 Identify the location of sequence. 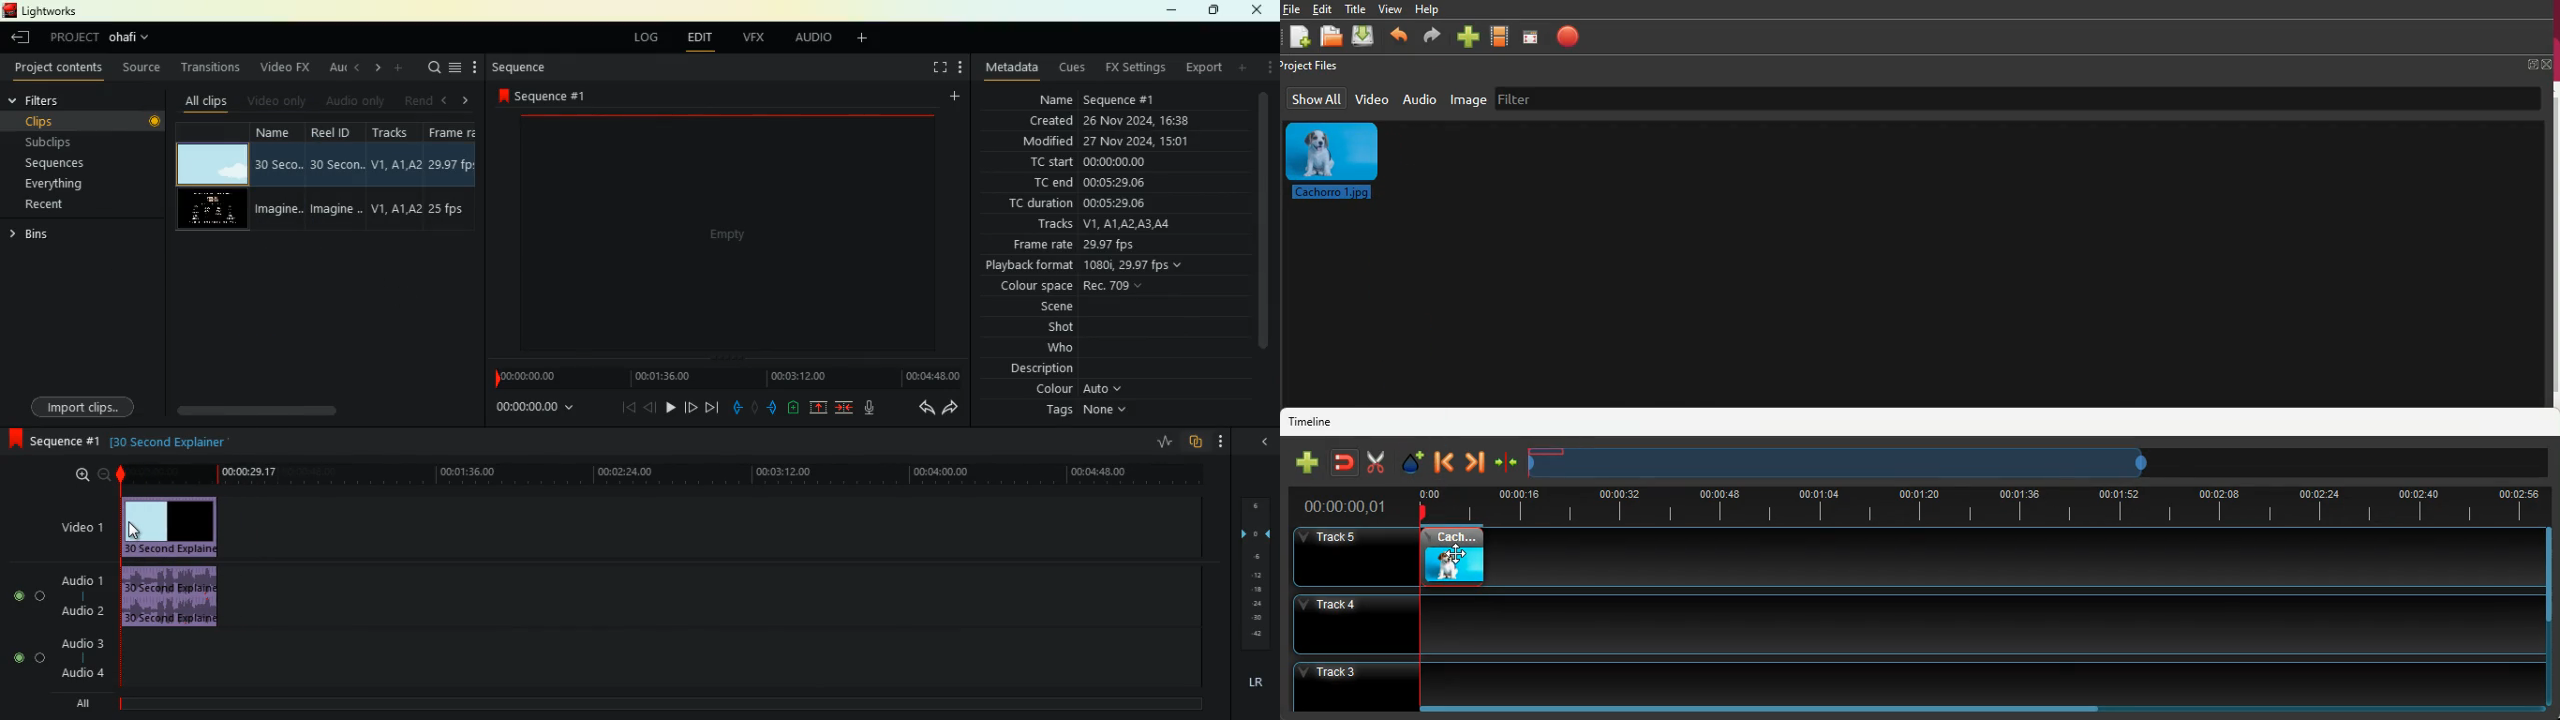
(519, 69).